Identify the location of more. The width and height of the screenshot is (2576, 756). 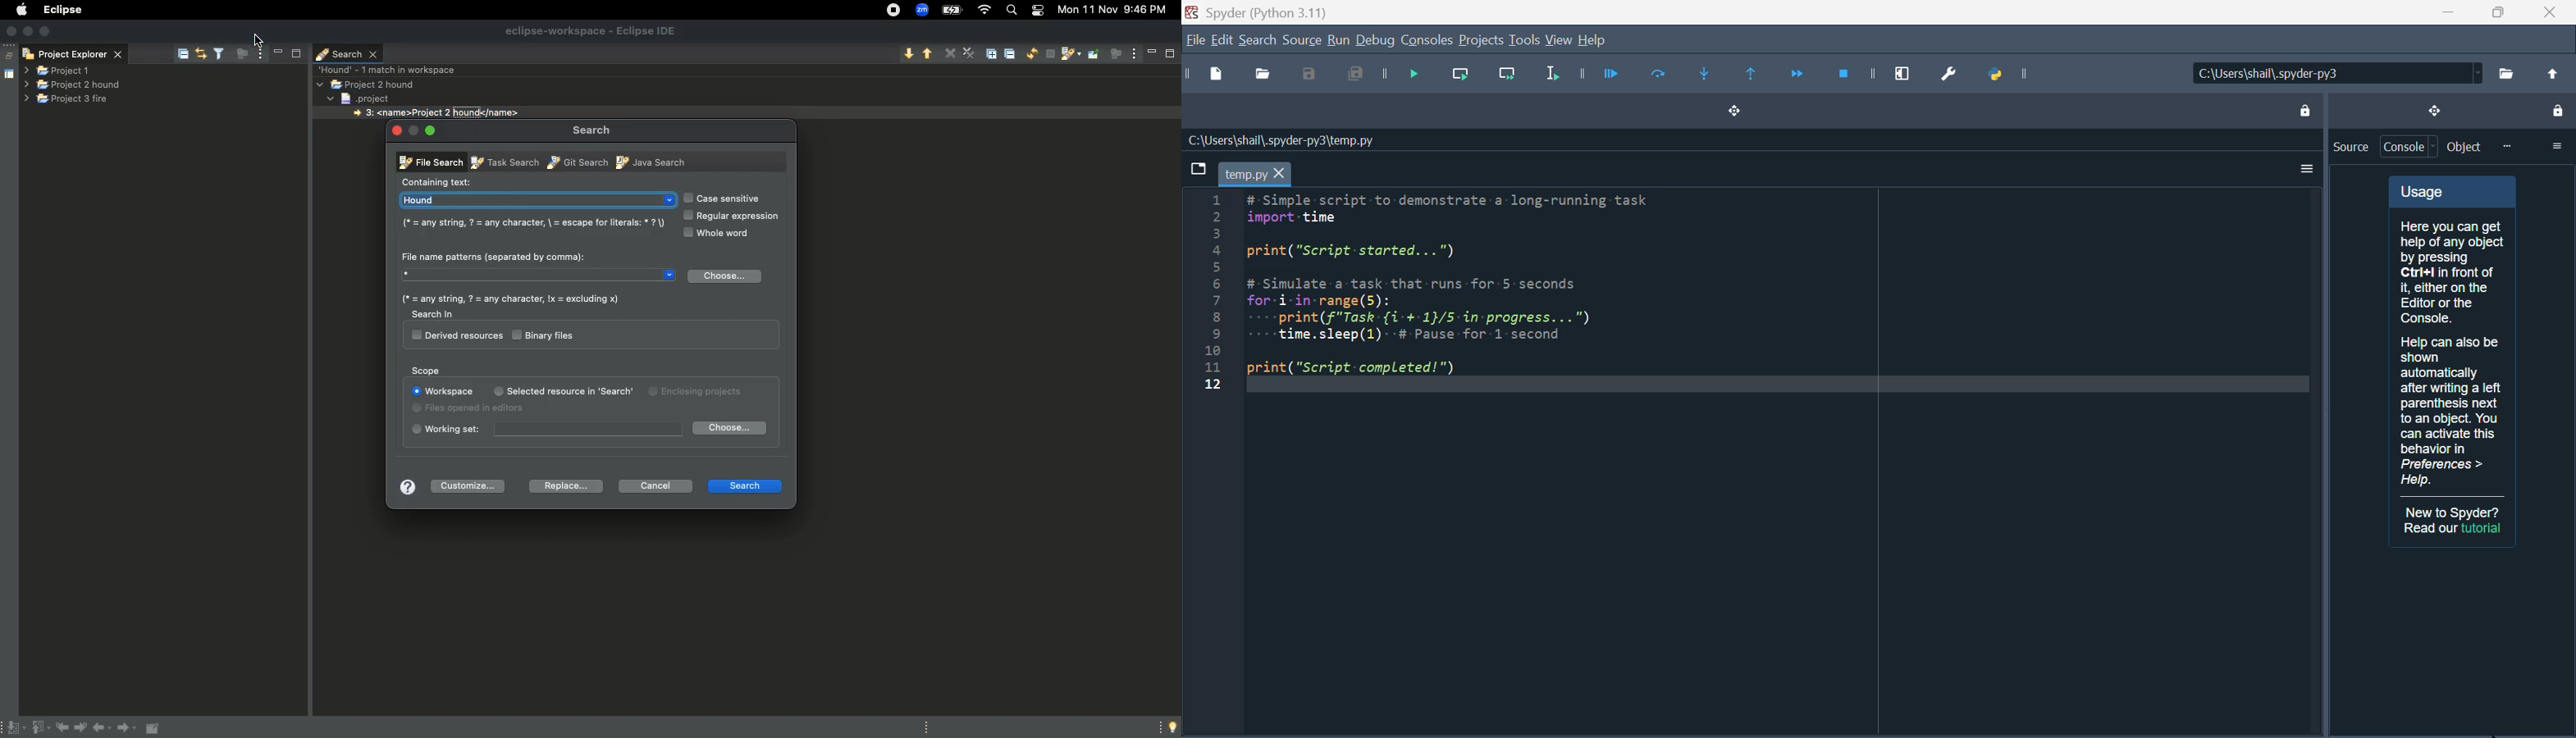
(2507, 146).